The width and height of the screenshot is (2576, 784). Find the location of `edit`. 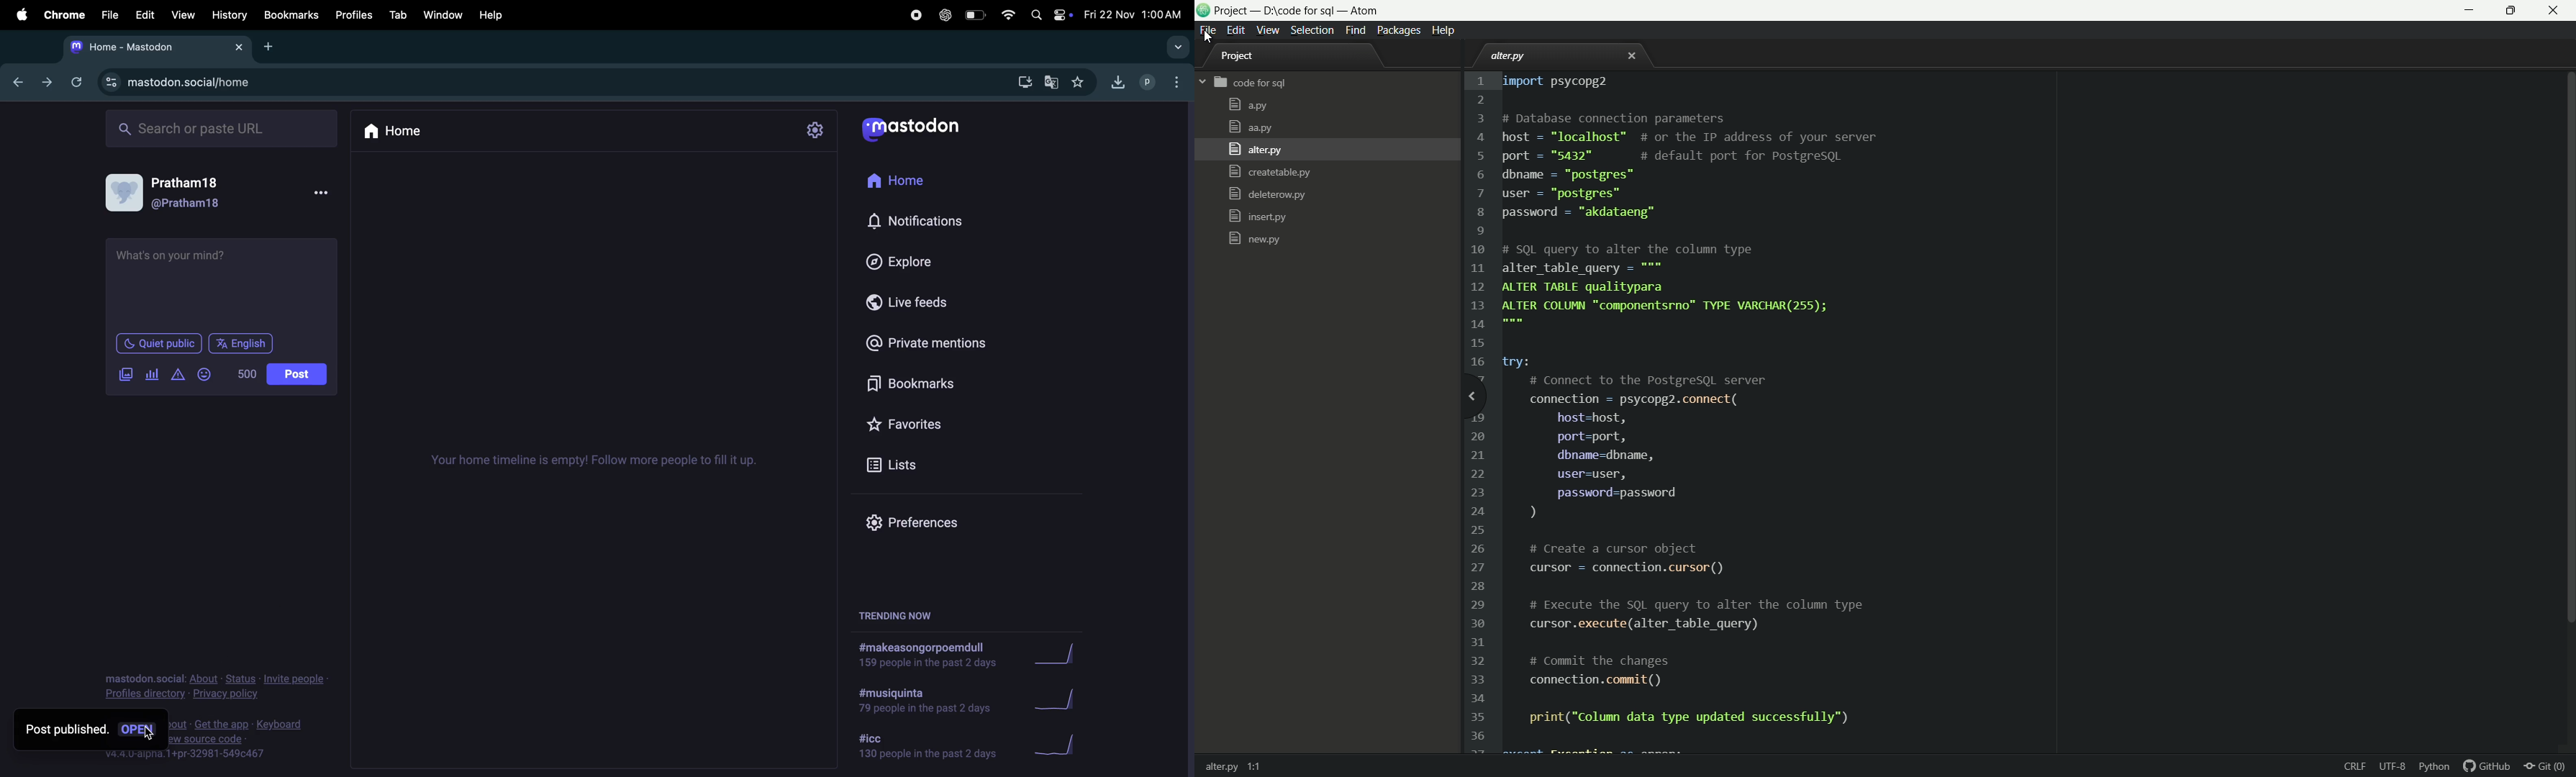

edit is located at coordinates (144, 15).